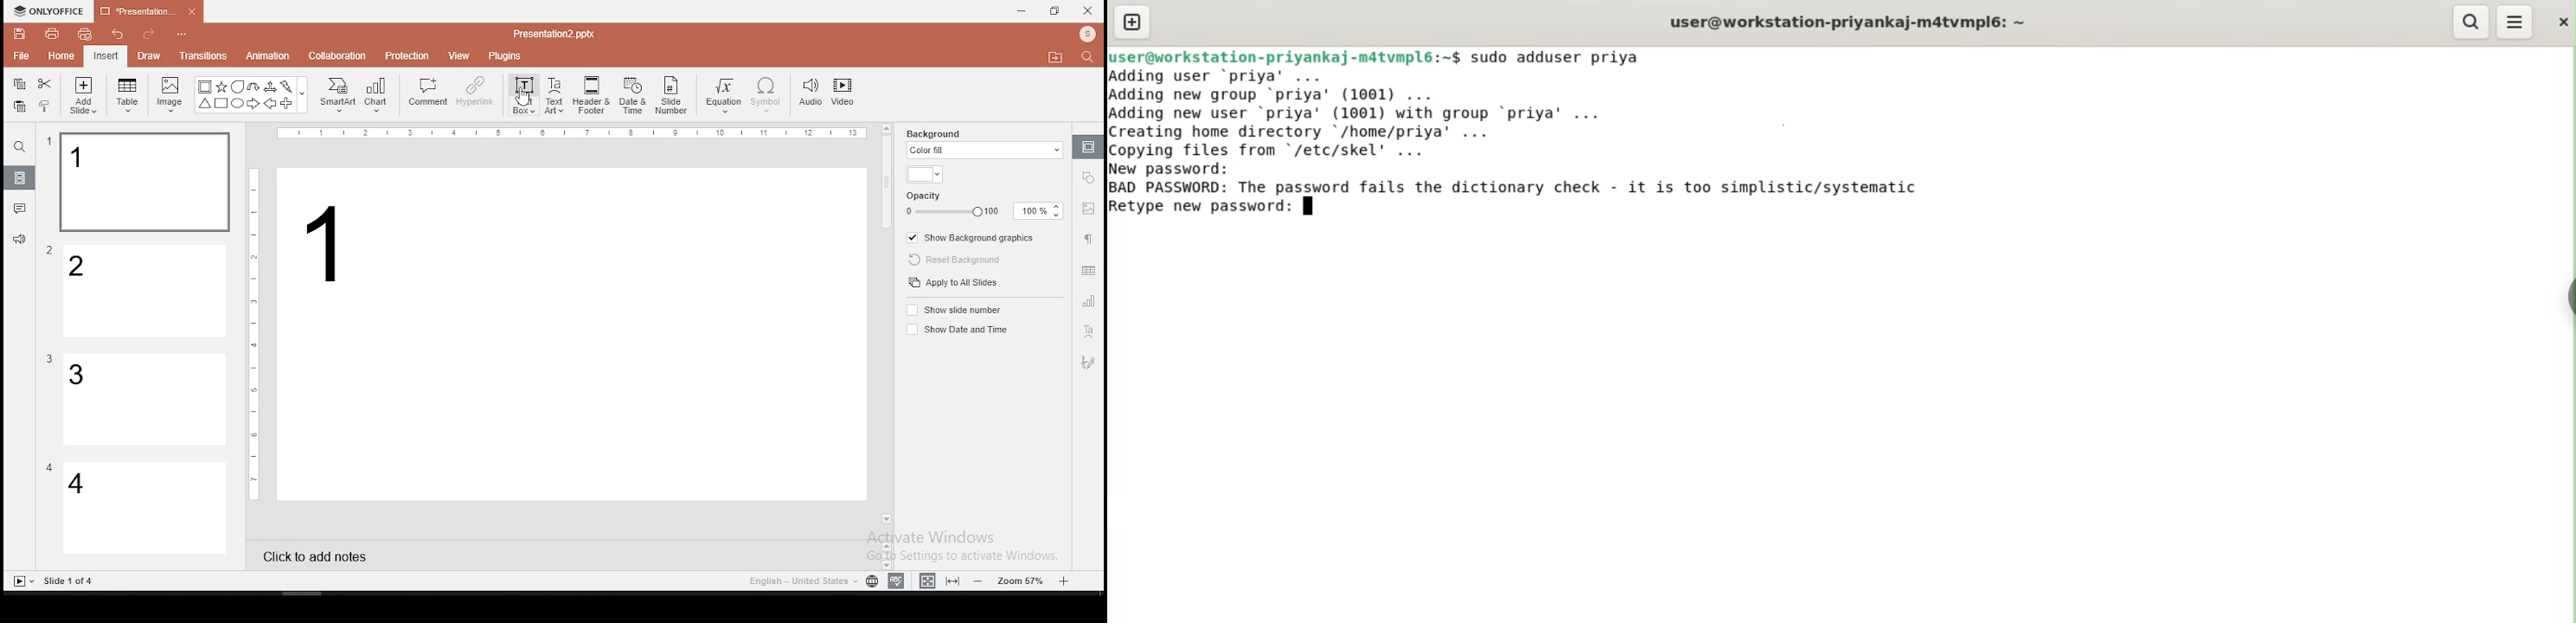 Image resolution: width=2576 pixels, height=644 pixels. I want to click on slide 4, so click(145, 510).